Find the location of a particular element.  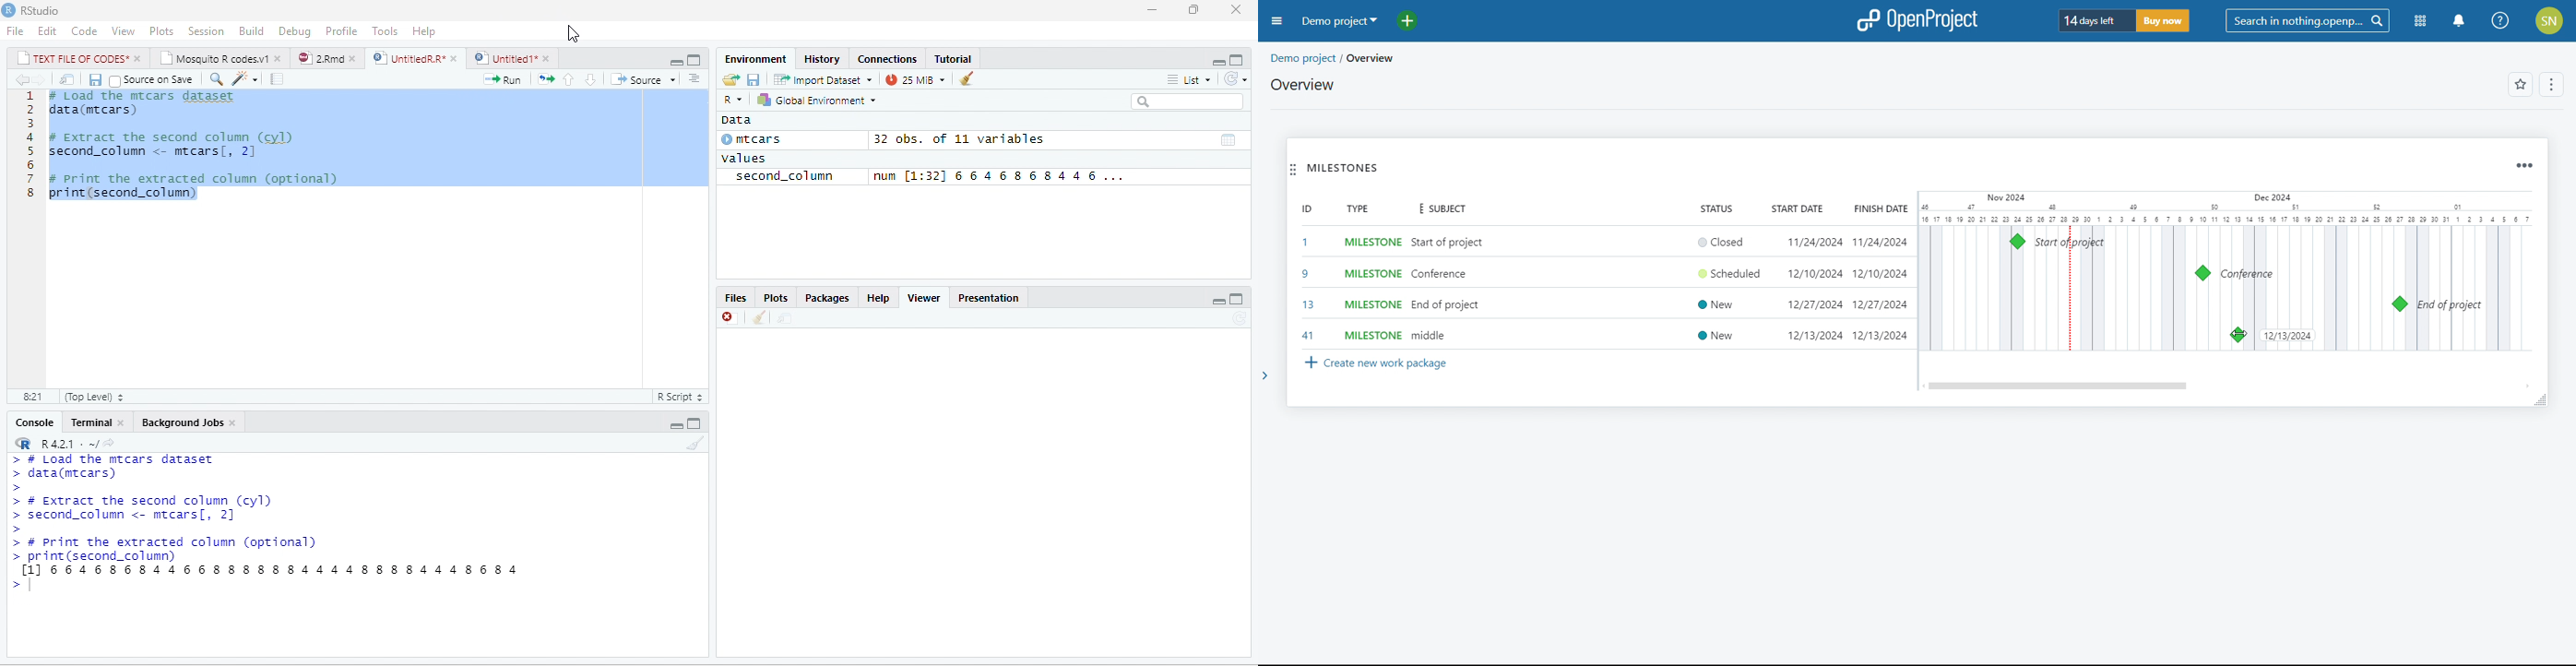

Tools is located at coordinates (386, 30).